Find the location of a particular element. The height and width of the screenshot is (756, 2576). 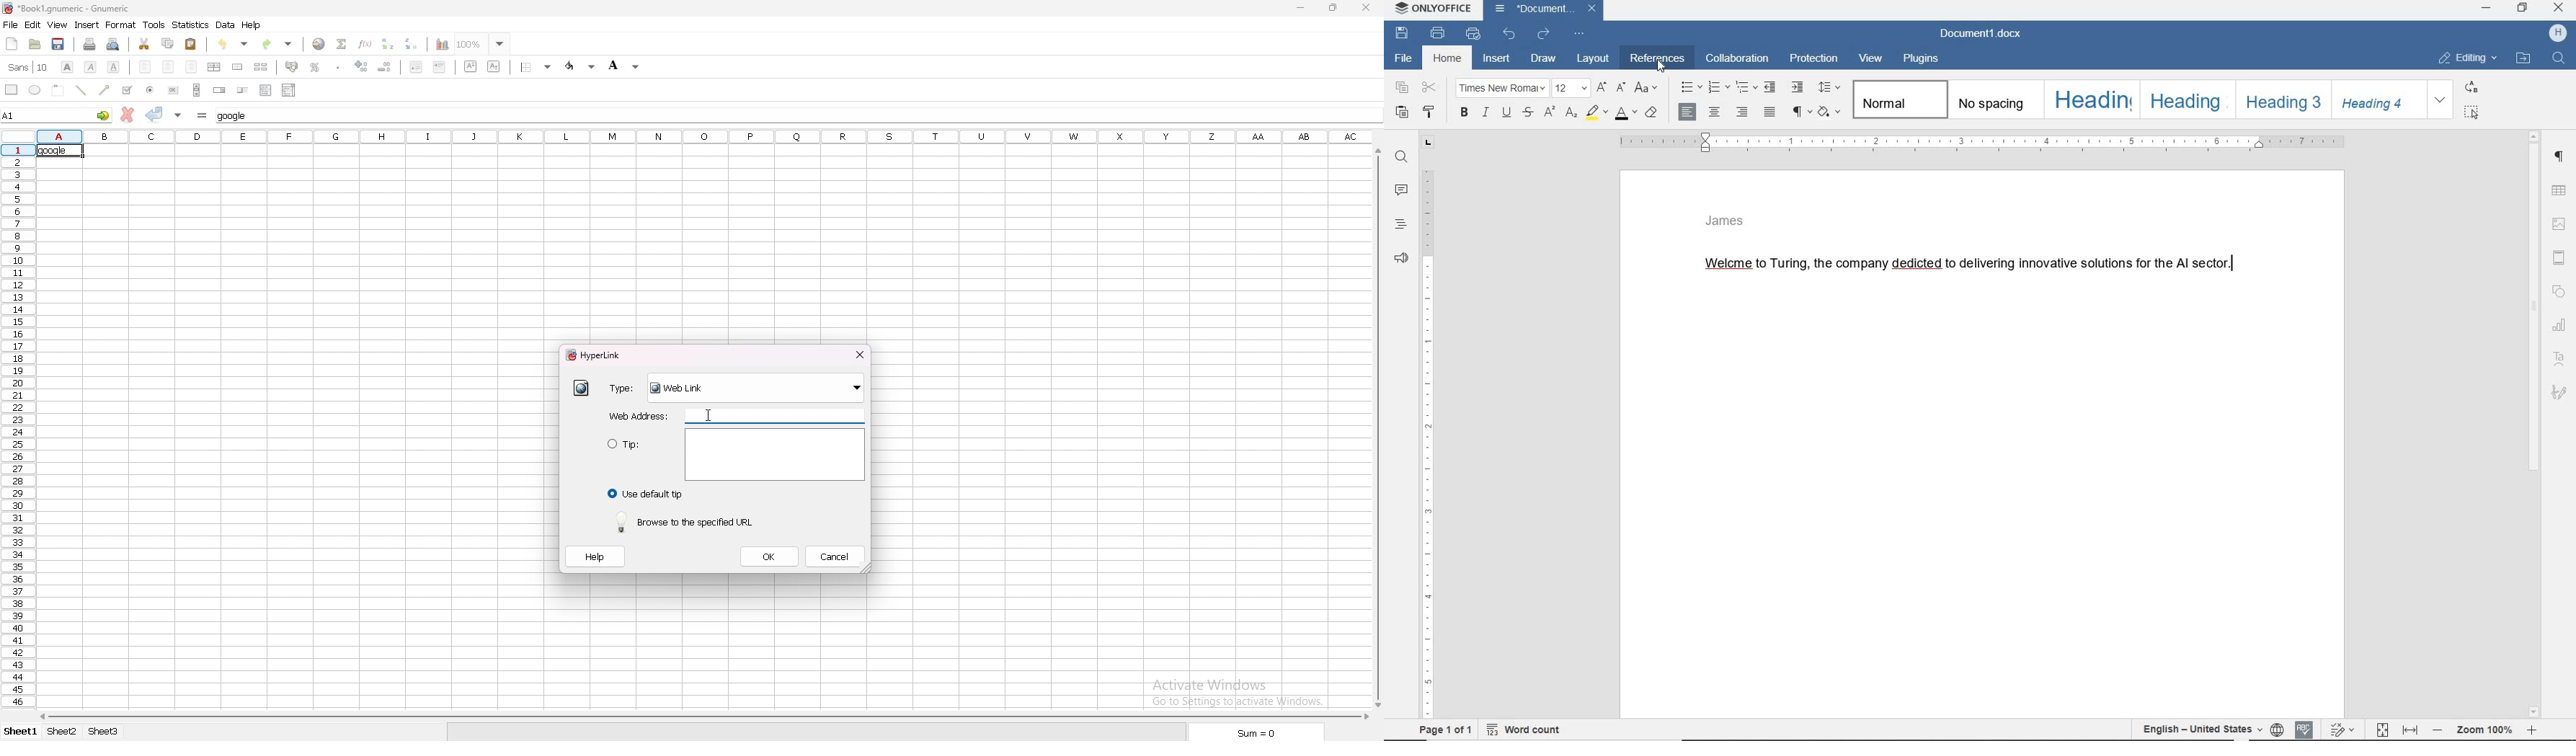

save is located at coordinates (1402, 33).